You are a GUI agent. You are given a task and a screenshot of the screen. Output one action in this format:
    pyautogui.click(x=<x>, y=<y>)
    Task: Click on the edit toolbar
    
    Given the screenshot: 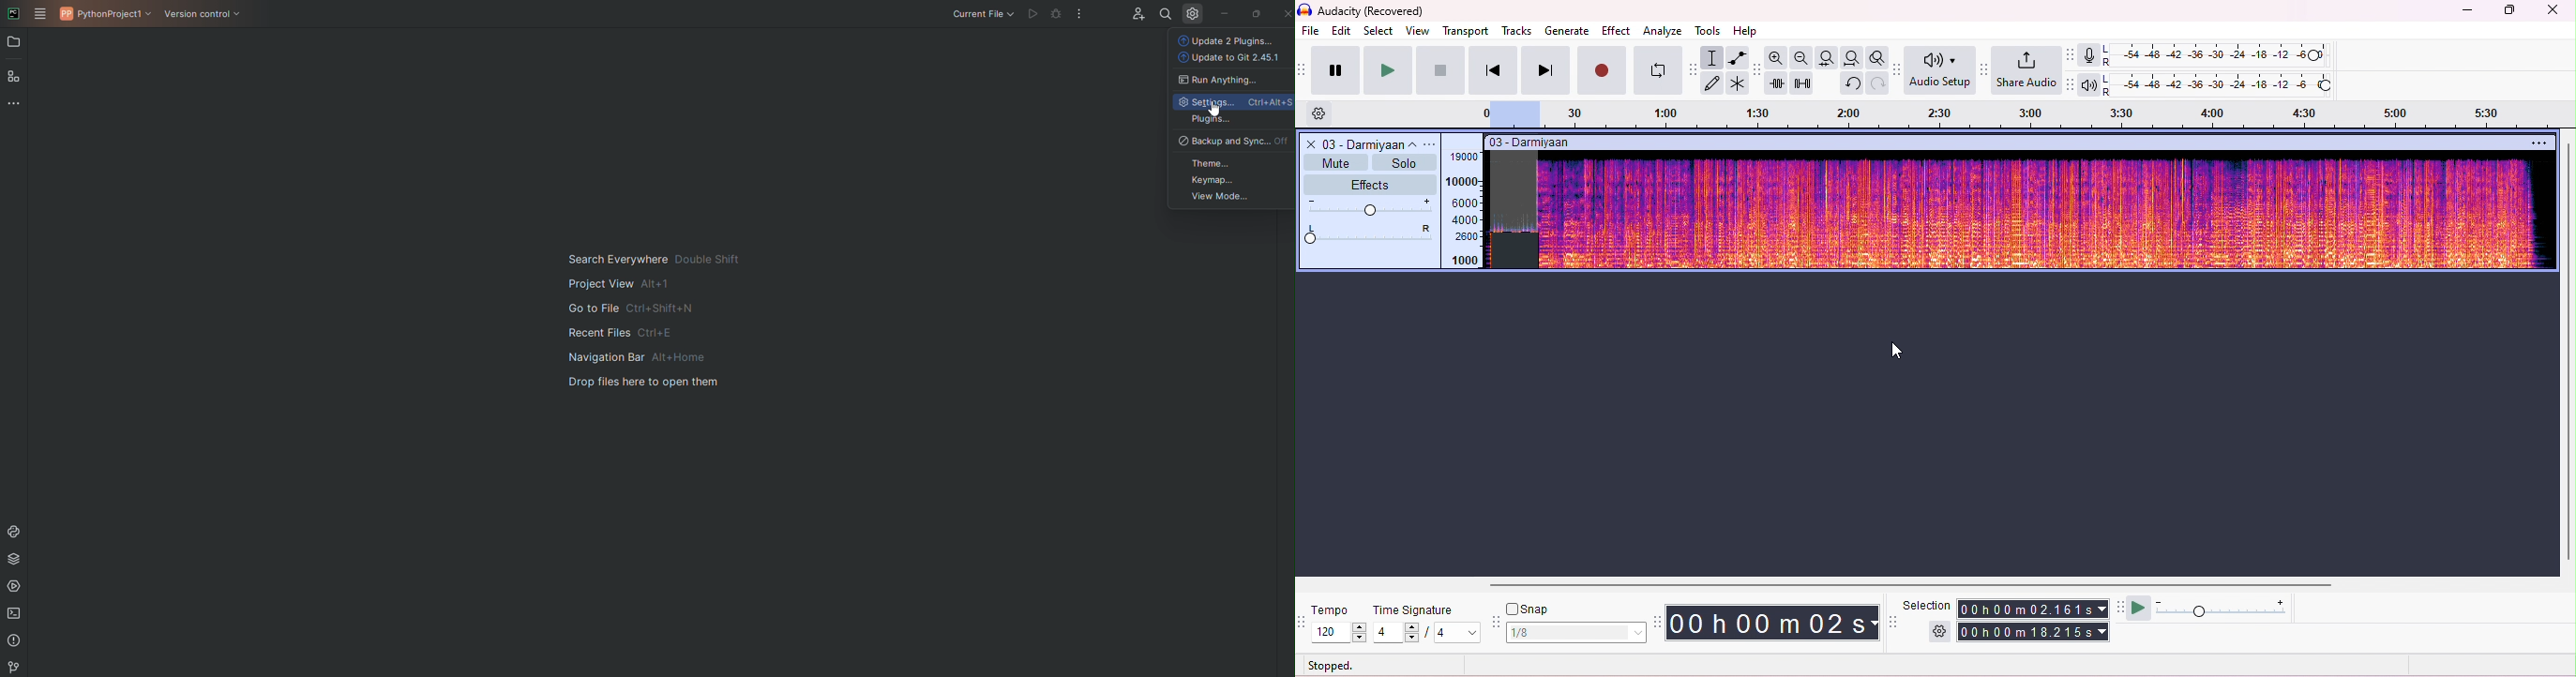 What is the action you would take?
    pyautogui.click(x=1757, y=69)
    